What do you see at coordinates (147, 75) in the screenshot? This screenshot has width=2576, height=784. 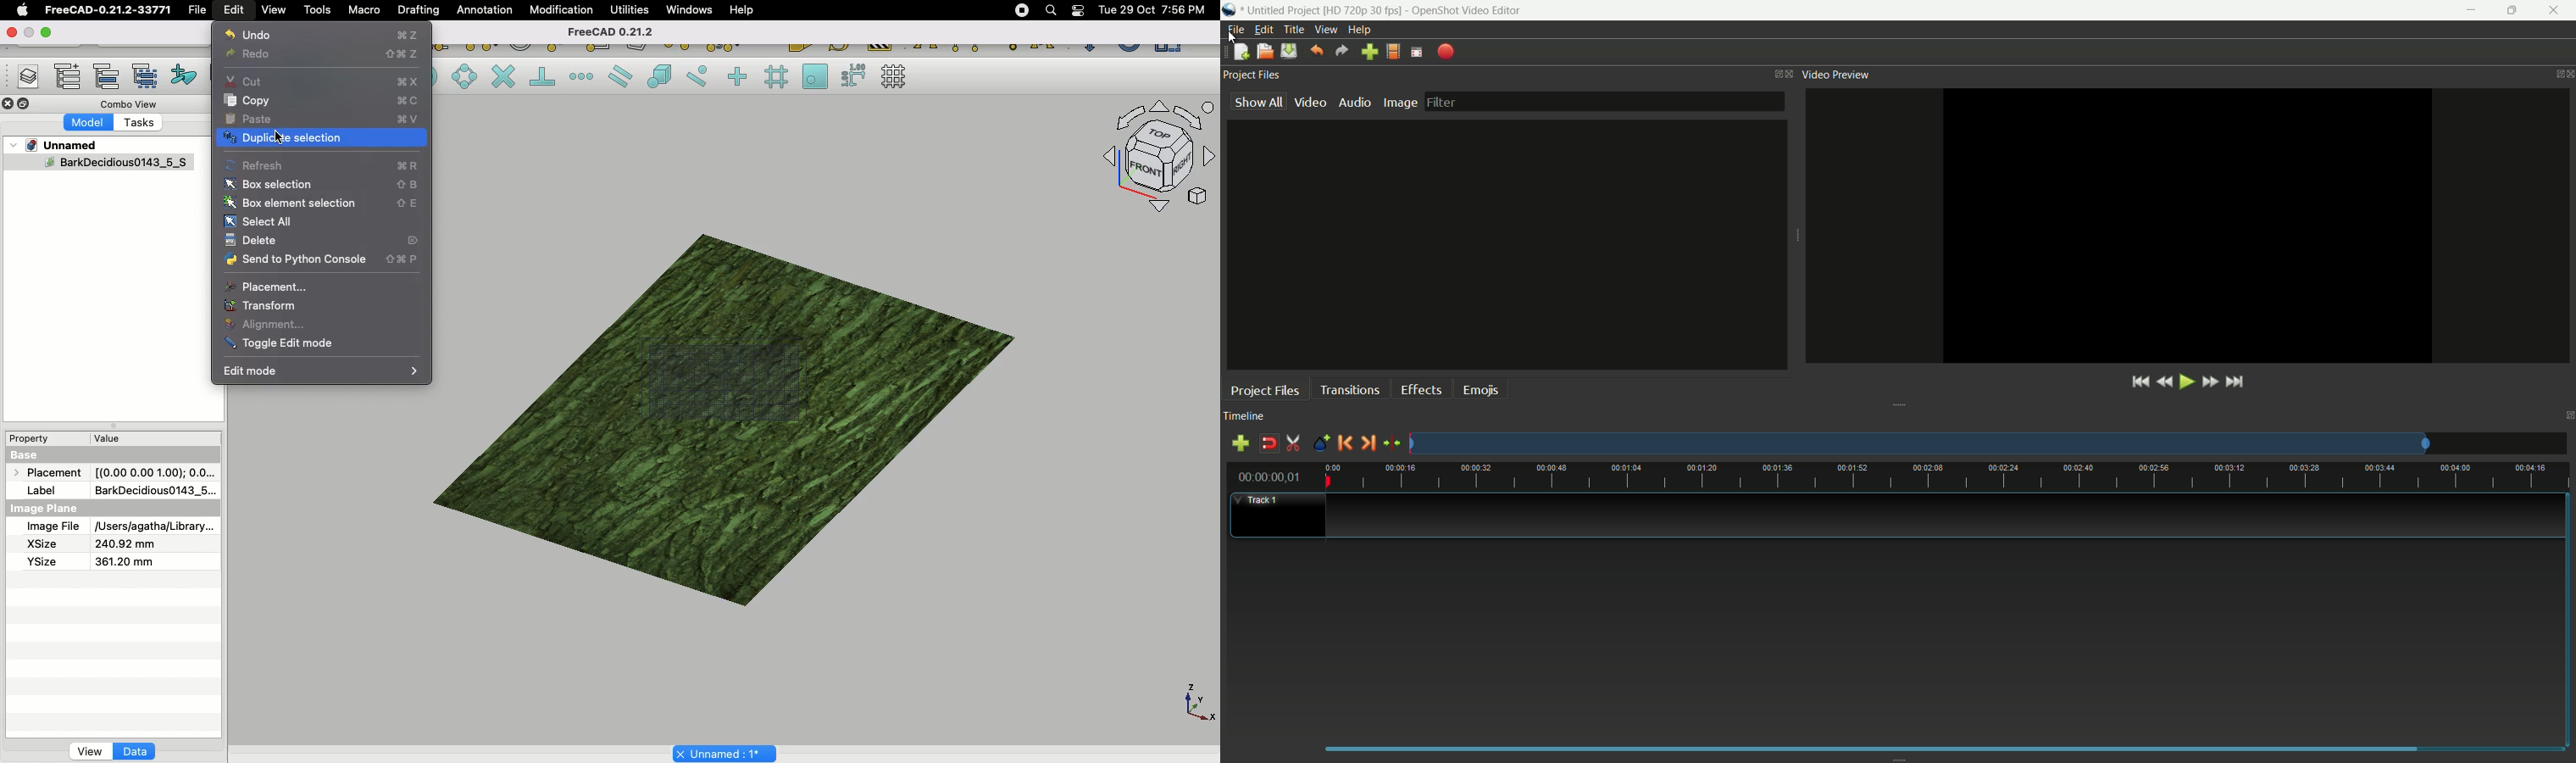 I see `Select group` at bounding box center [147, 75].